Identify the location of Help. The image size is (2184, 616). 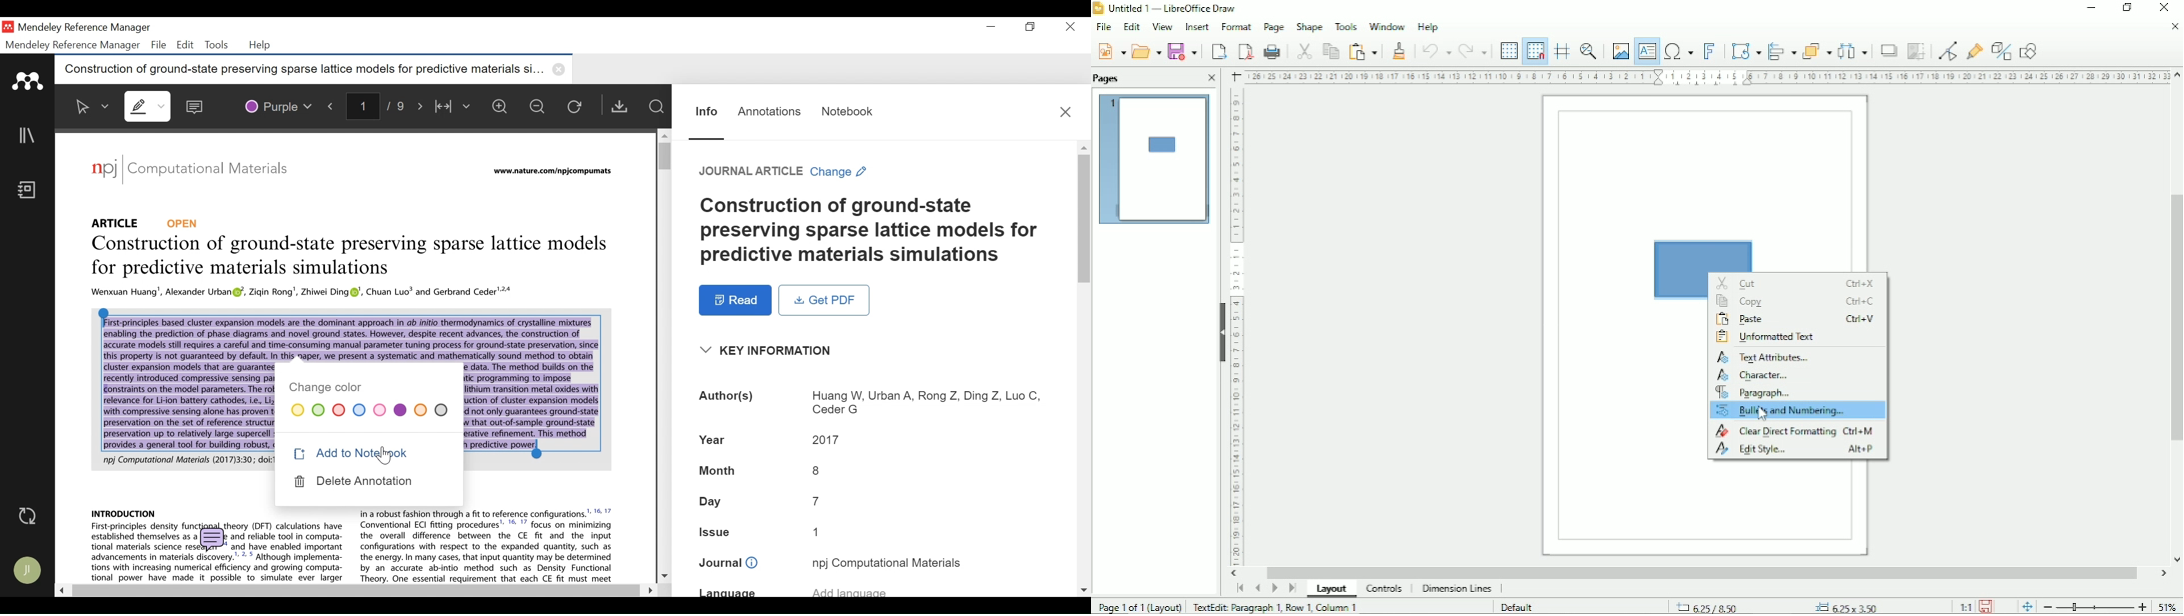
(1427, 27).